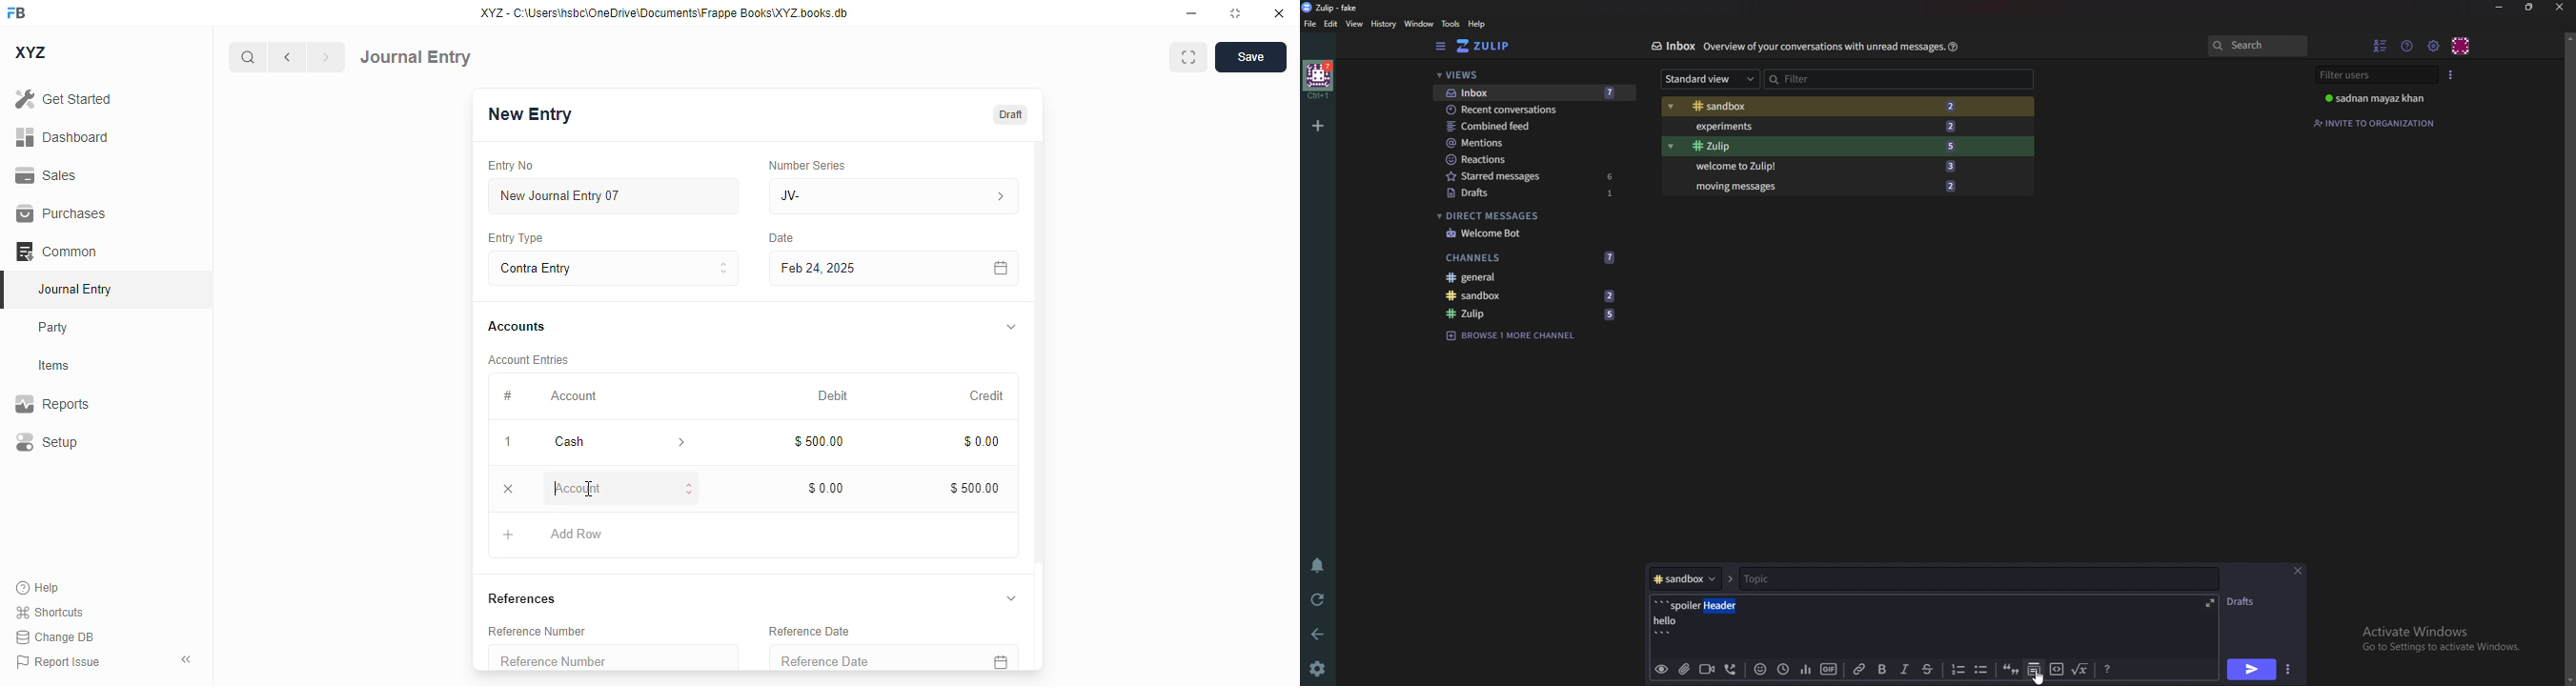 Image resolution: width=2576 pixels, height=700 pixels. What do you see at coordinates (2261, 46) in the screenshot?
I see `search` at bounding box center [2261, 46].